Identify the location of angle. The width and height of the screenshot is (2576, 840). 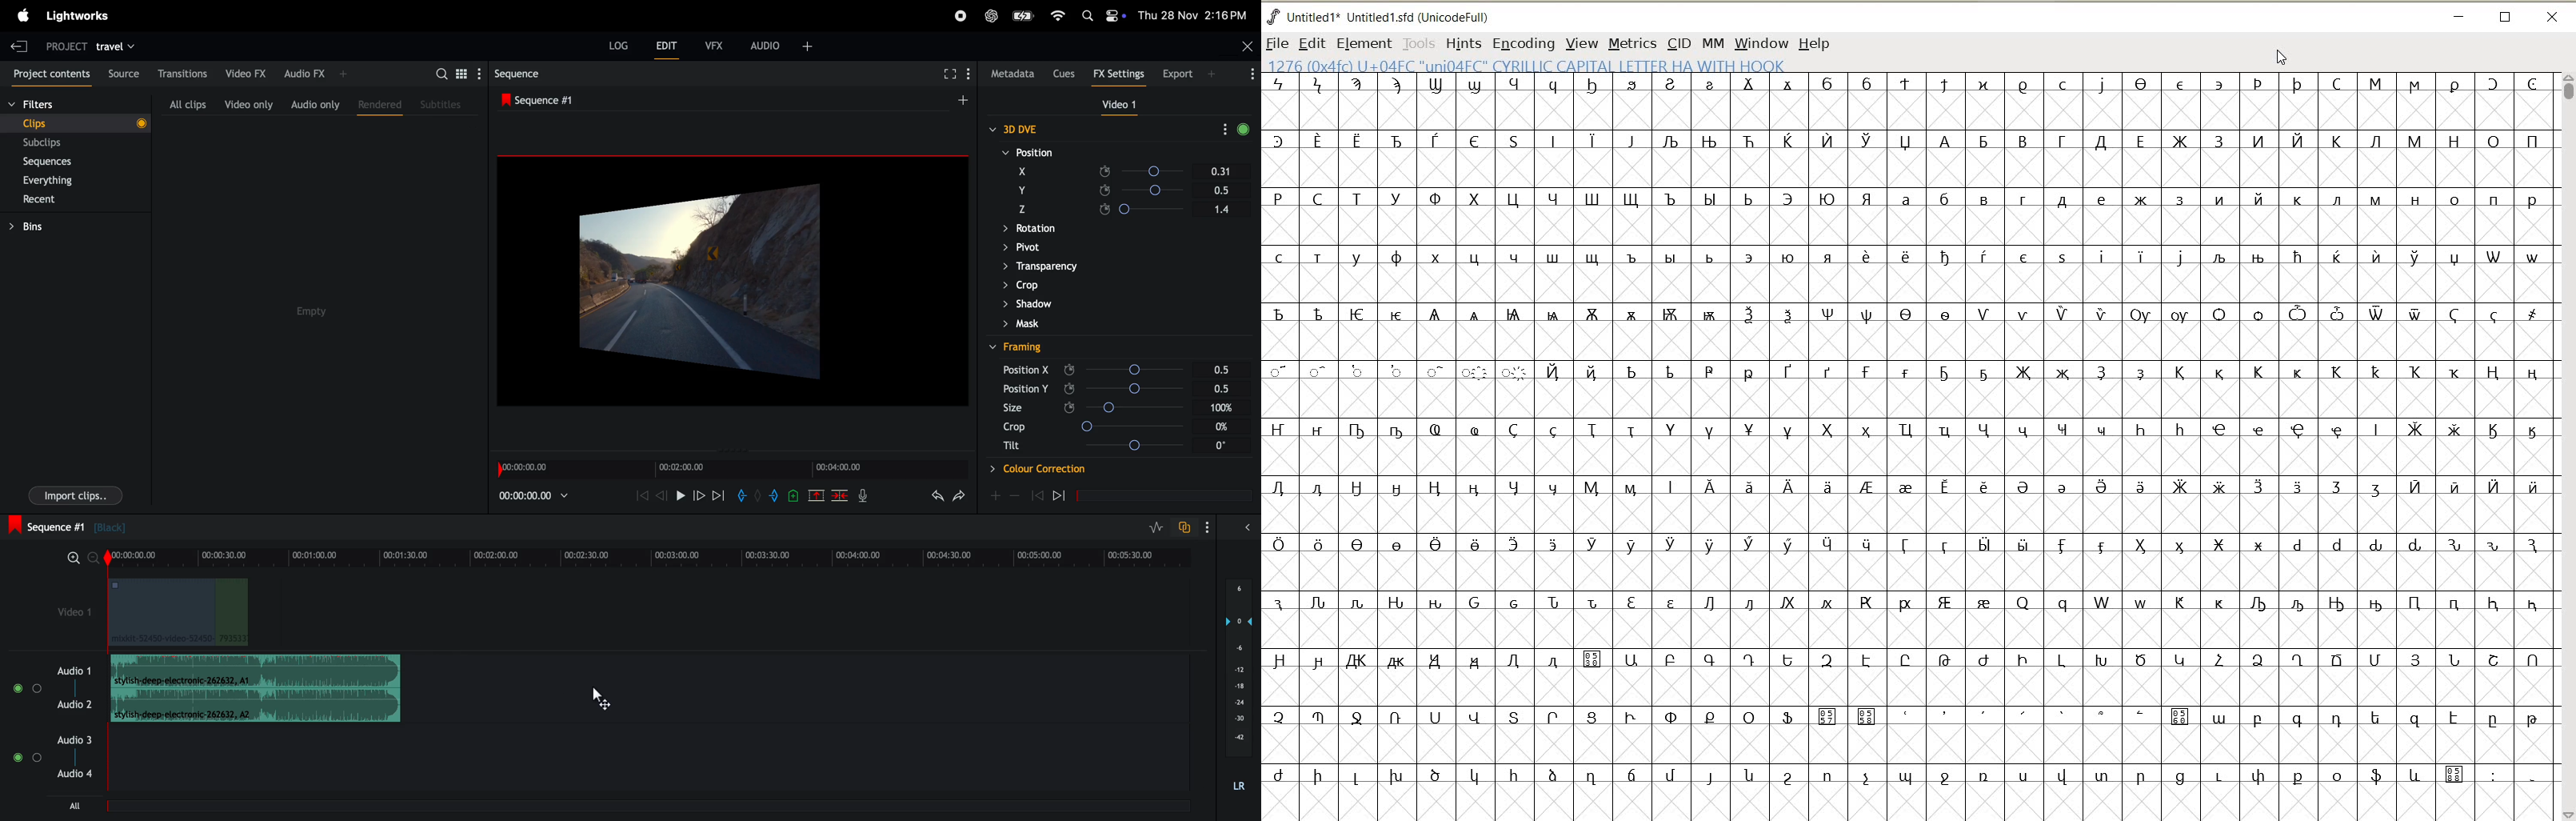
(1152, 173).